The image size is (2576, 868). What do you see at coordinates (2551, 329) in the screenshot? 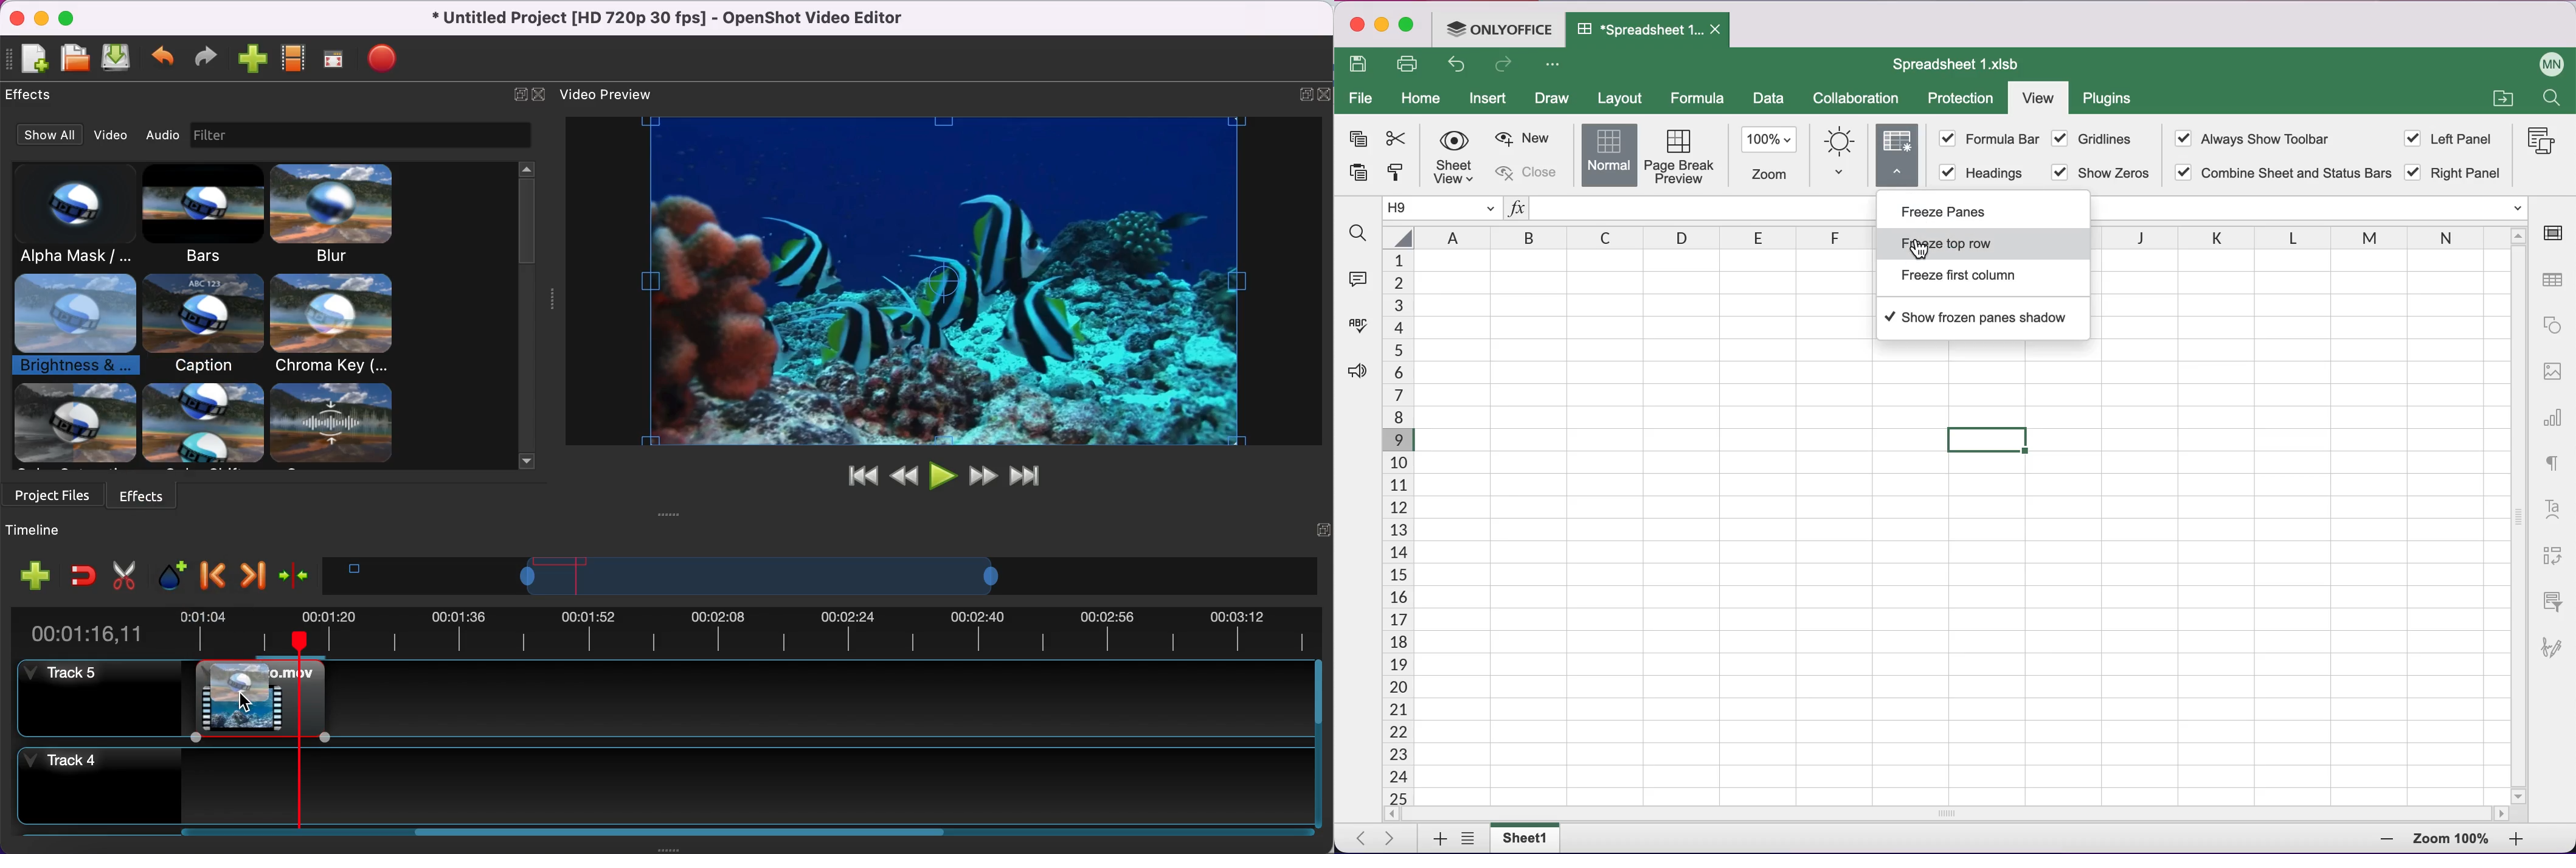
I see `shape` at bounding box center [2551, 329].